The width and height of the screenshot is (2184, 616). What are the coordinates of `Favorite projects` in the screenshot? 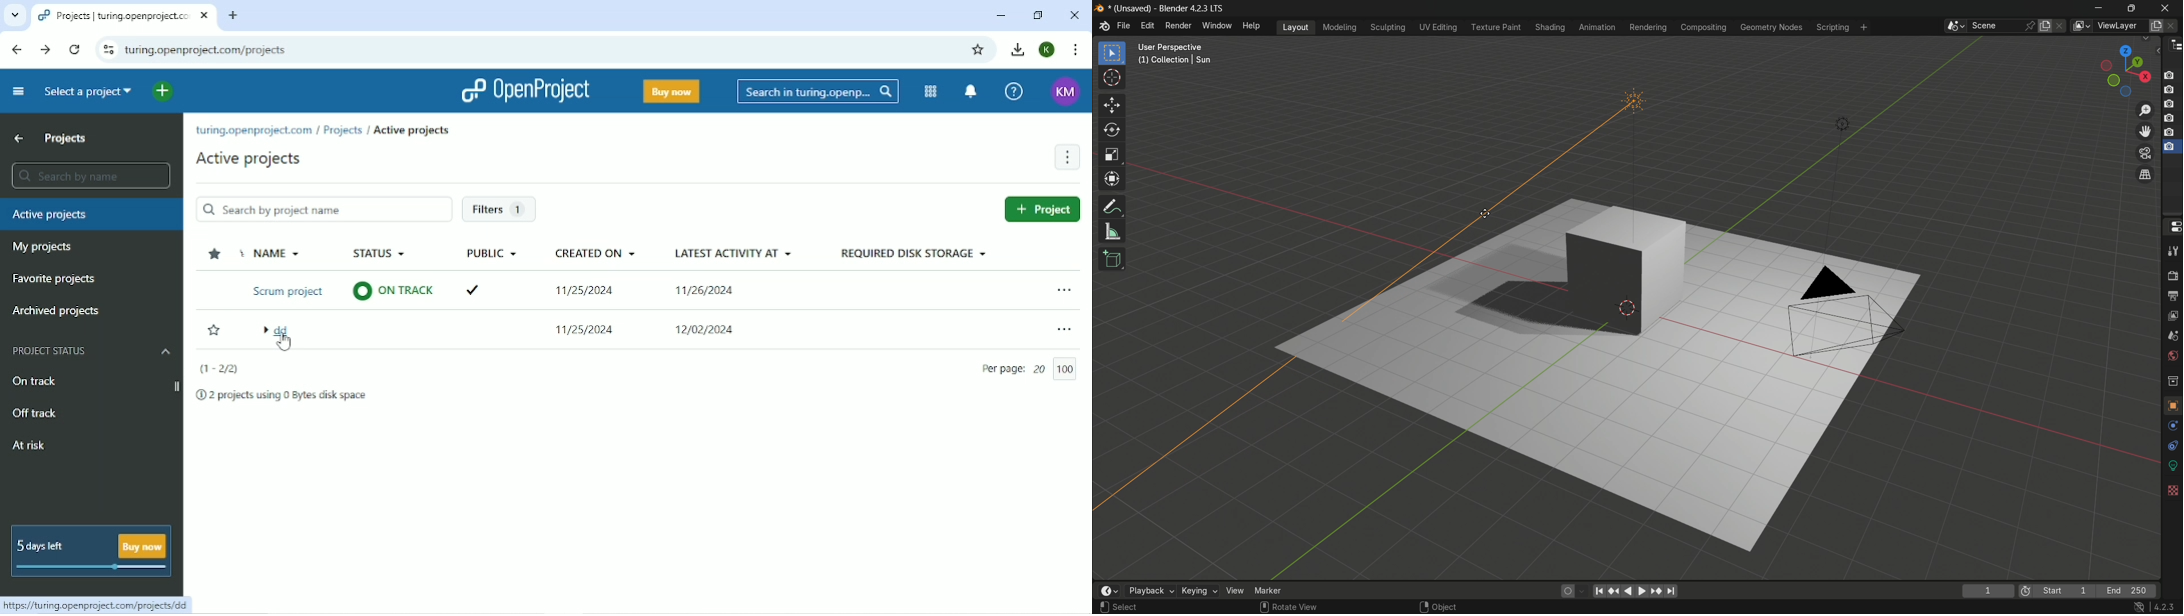 It's located at (56, 280).